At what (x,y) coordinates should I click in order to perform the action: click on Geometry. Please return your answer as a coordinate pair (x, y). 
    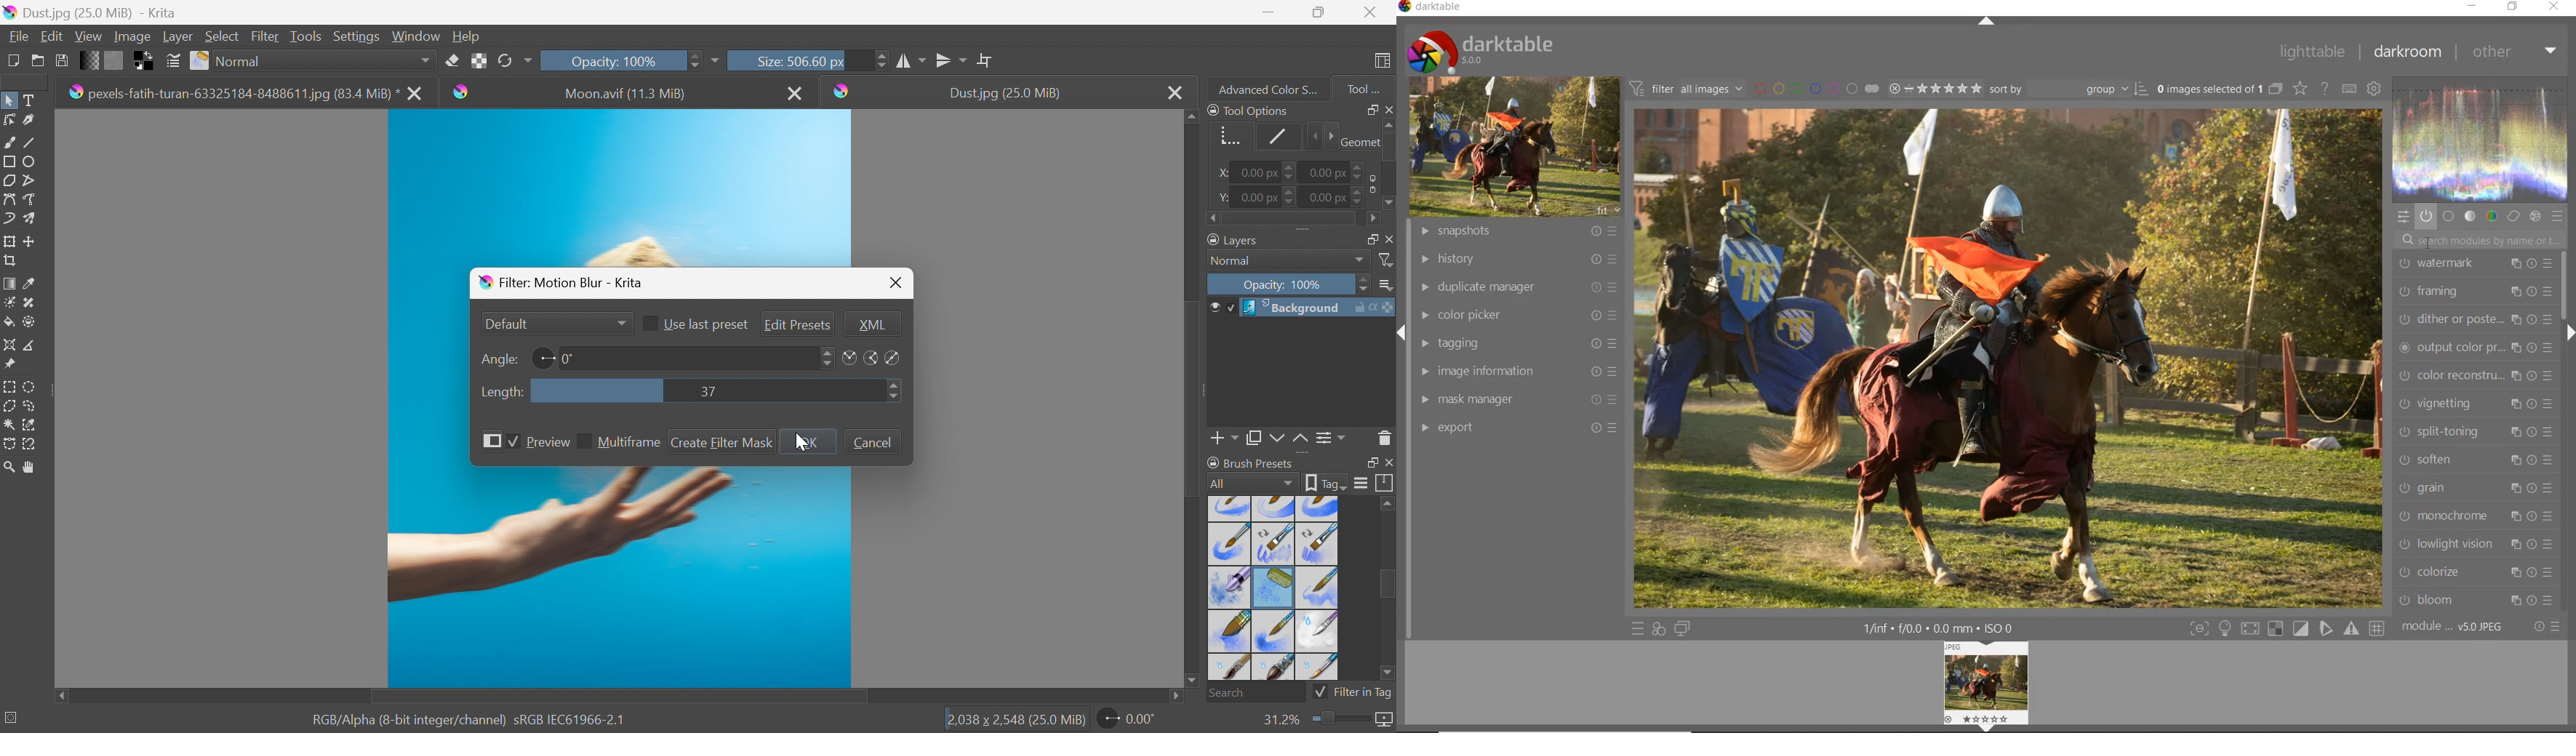
    Looking at the image, I should click on (1226, 134).